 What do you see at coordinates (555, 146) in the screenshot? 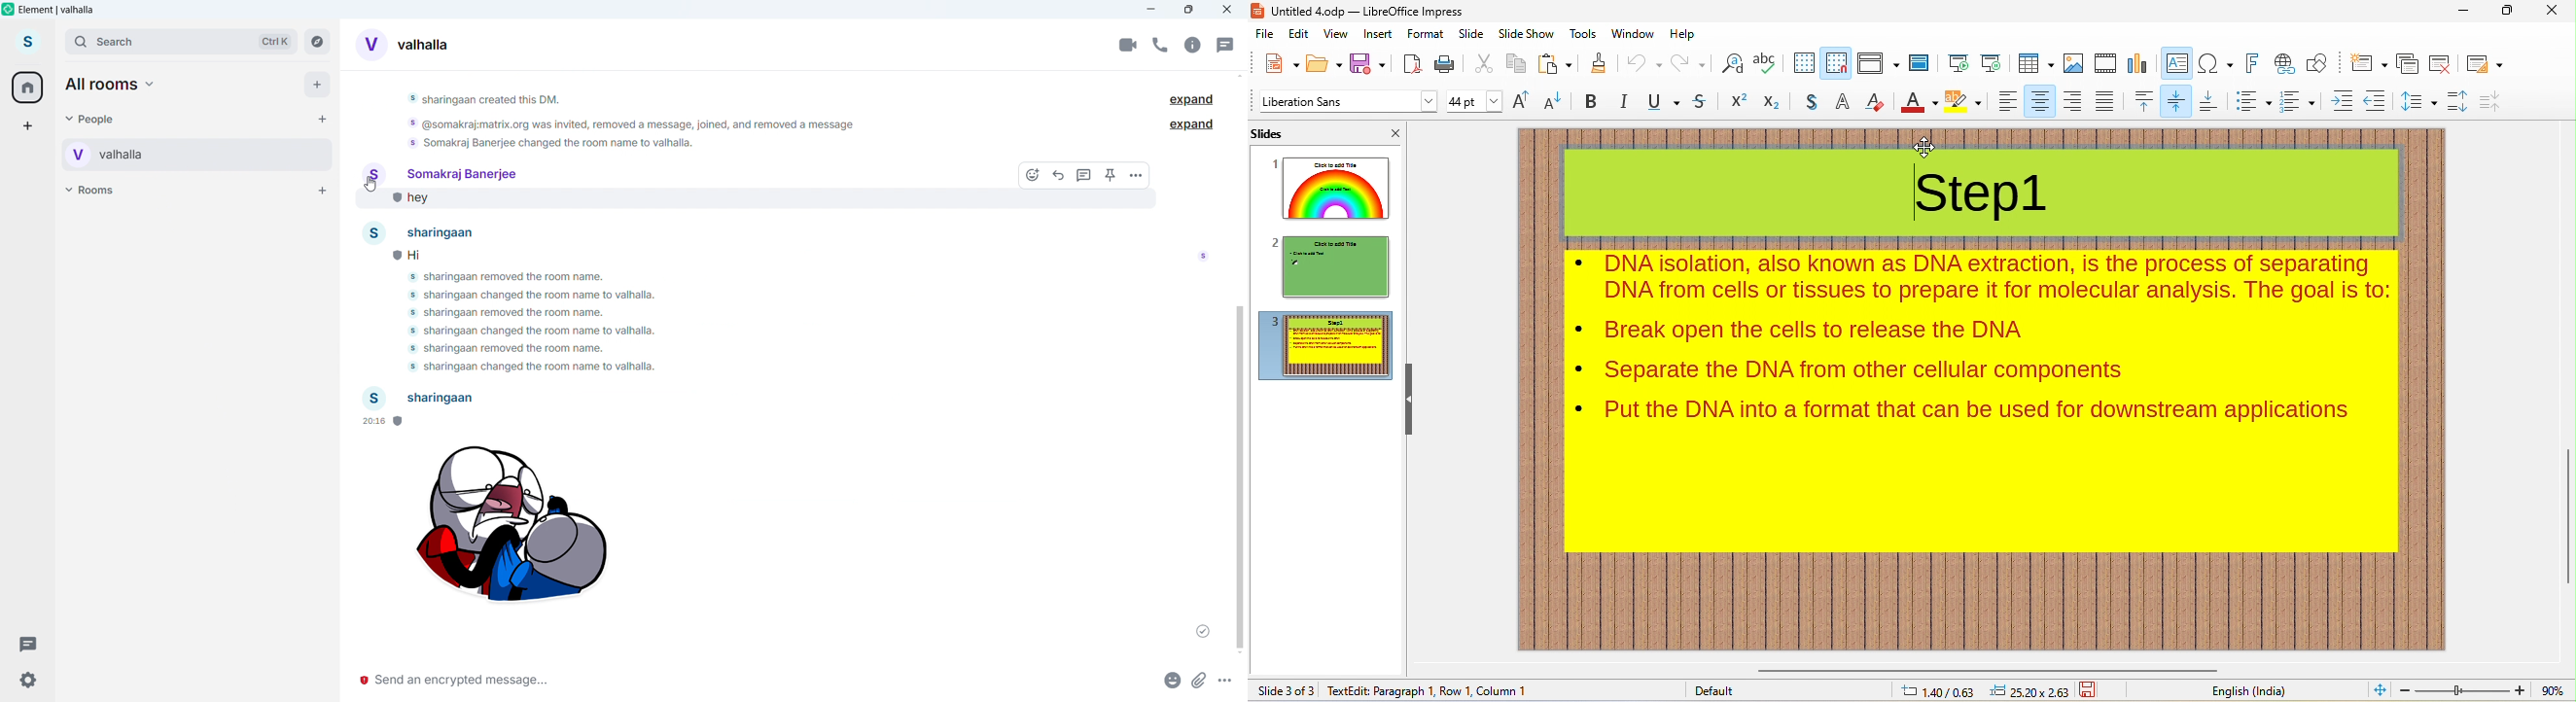
I see `somakraj banerjee charged the room name to valhalla` at bounding box center [555, 146].